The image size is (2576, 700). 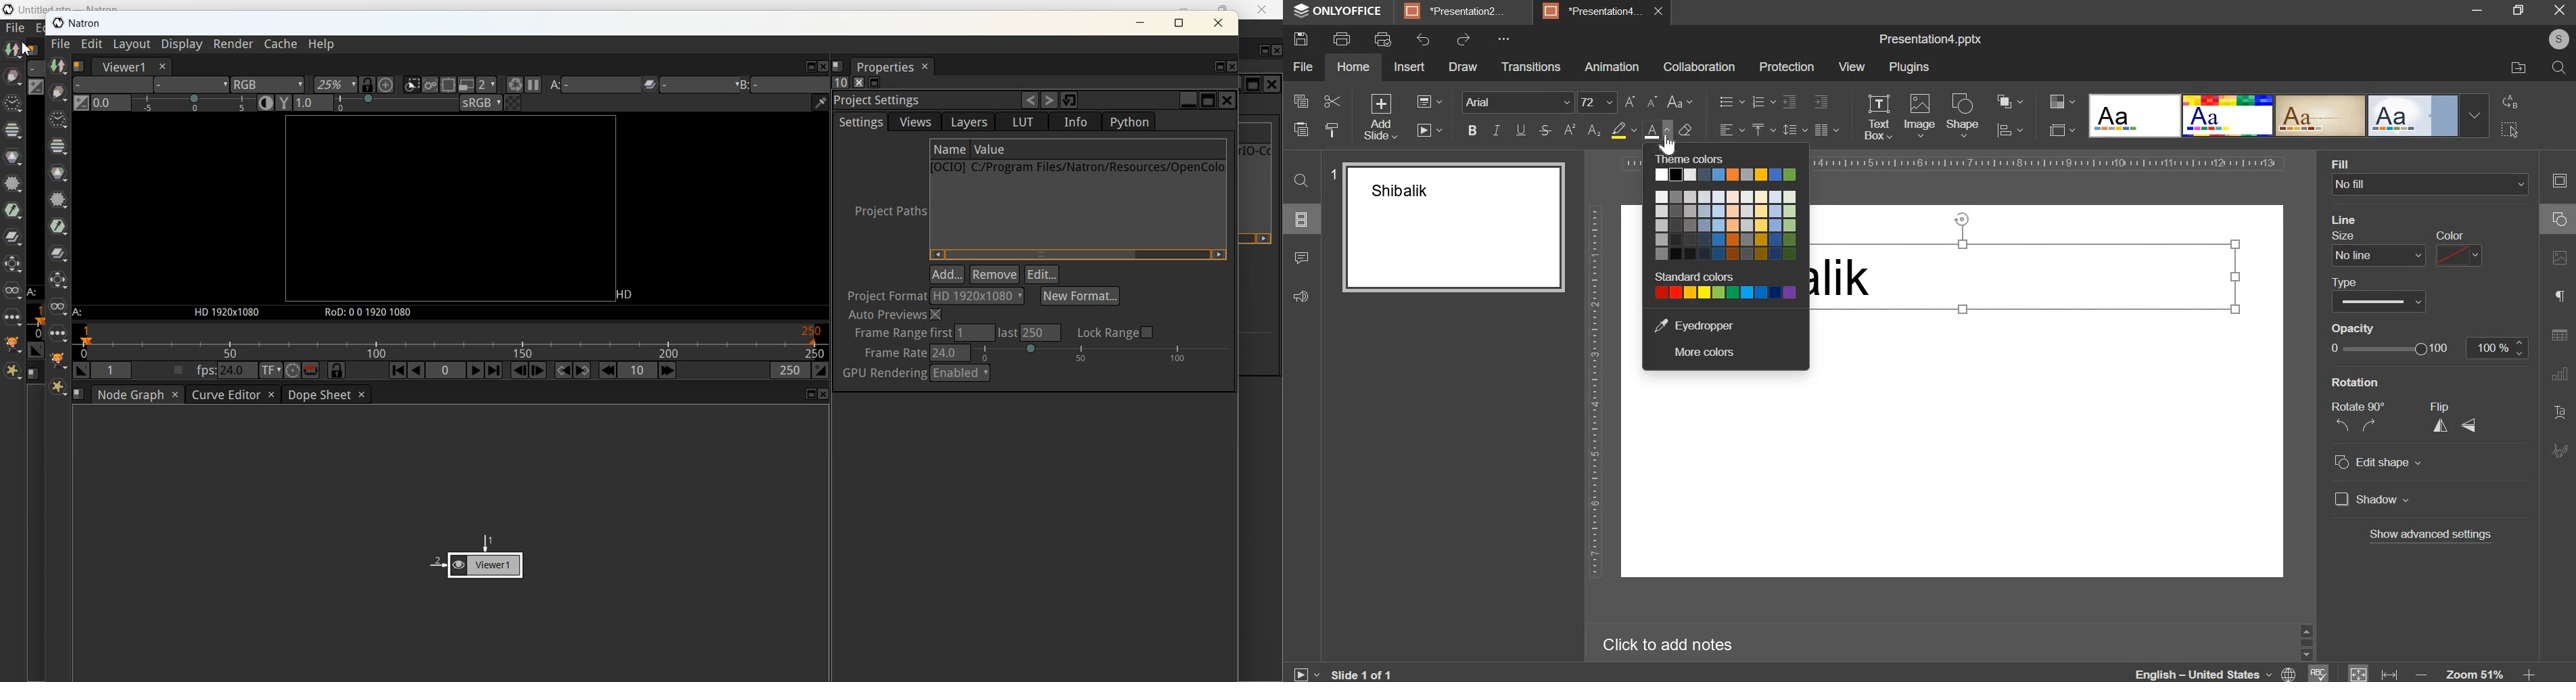 I want to click on insert, so click(x=1410, y=66).